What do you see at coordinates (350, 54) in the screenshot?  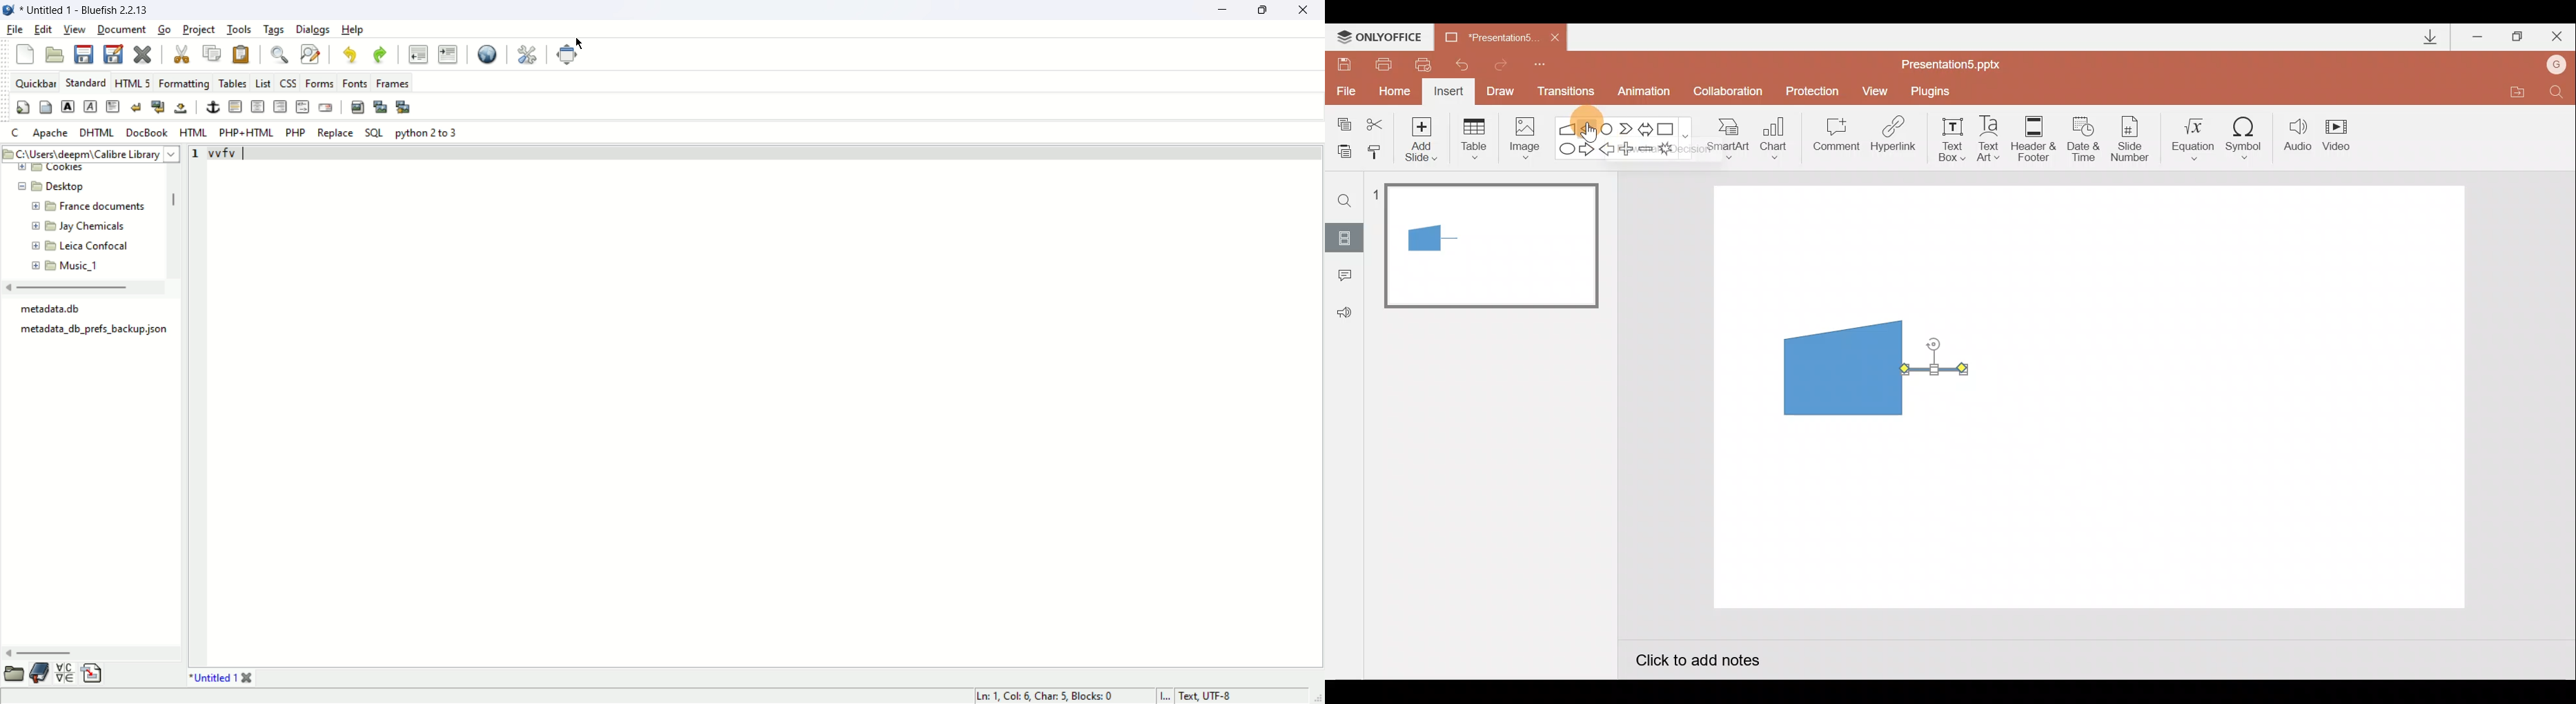 I see `undo` at bounding box center [350, 54].